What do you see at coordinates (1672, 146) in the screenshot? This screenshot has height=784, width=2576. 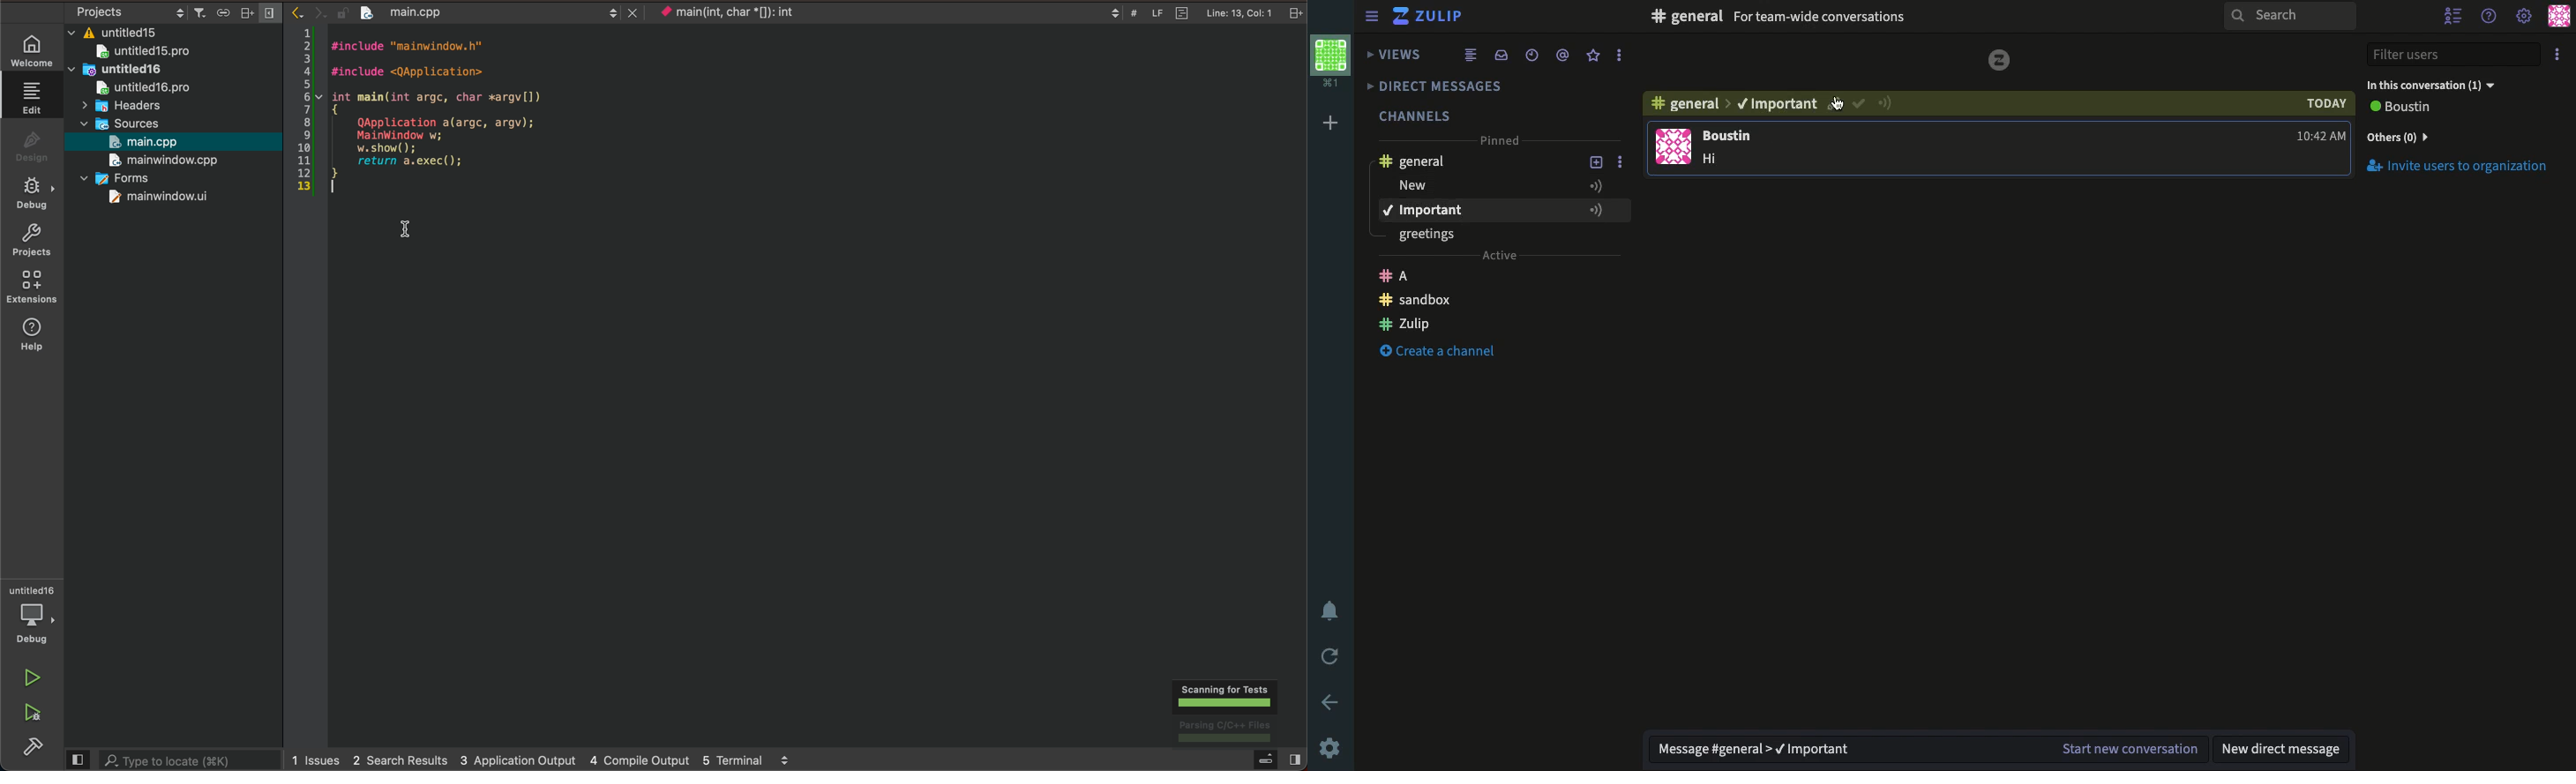 I see `user profile` at bounding box center [1672, 146].